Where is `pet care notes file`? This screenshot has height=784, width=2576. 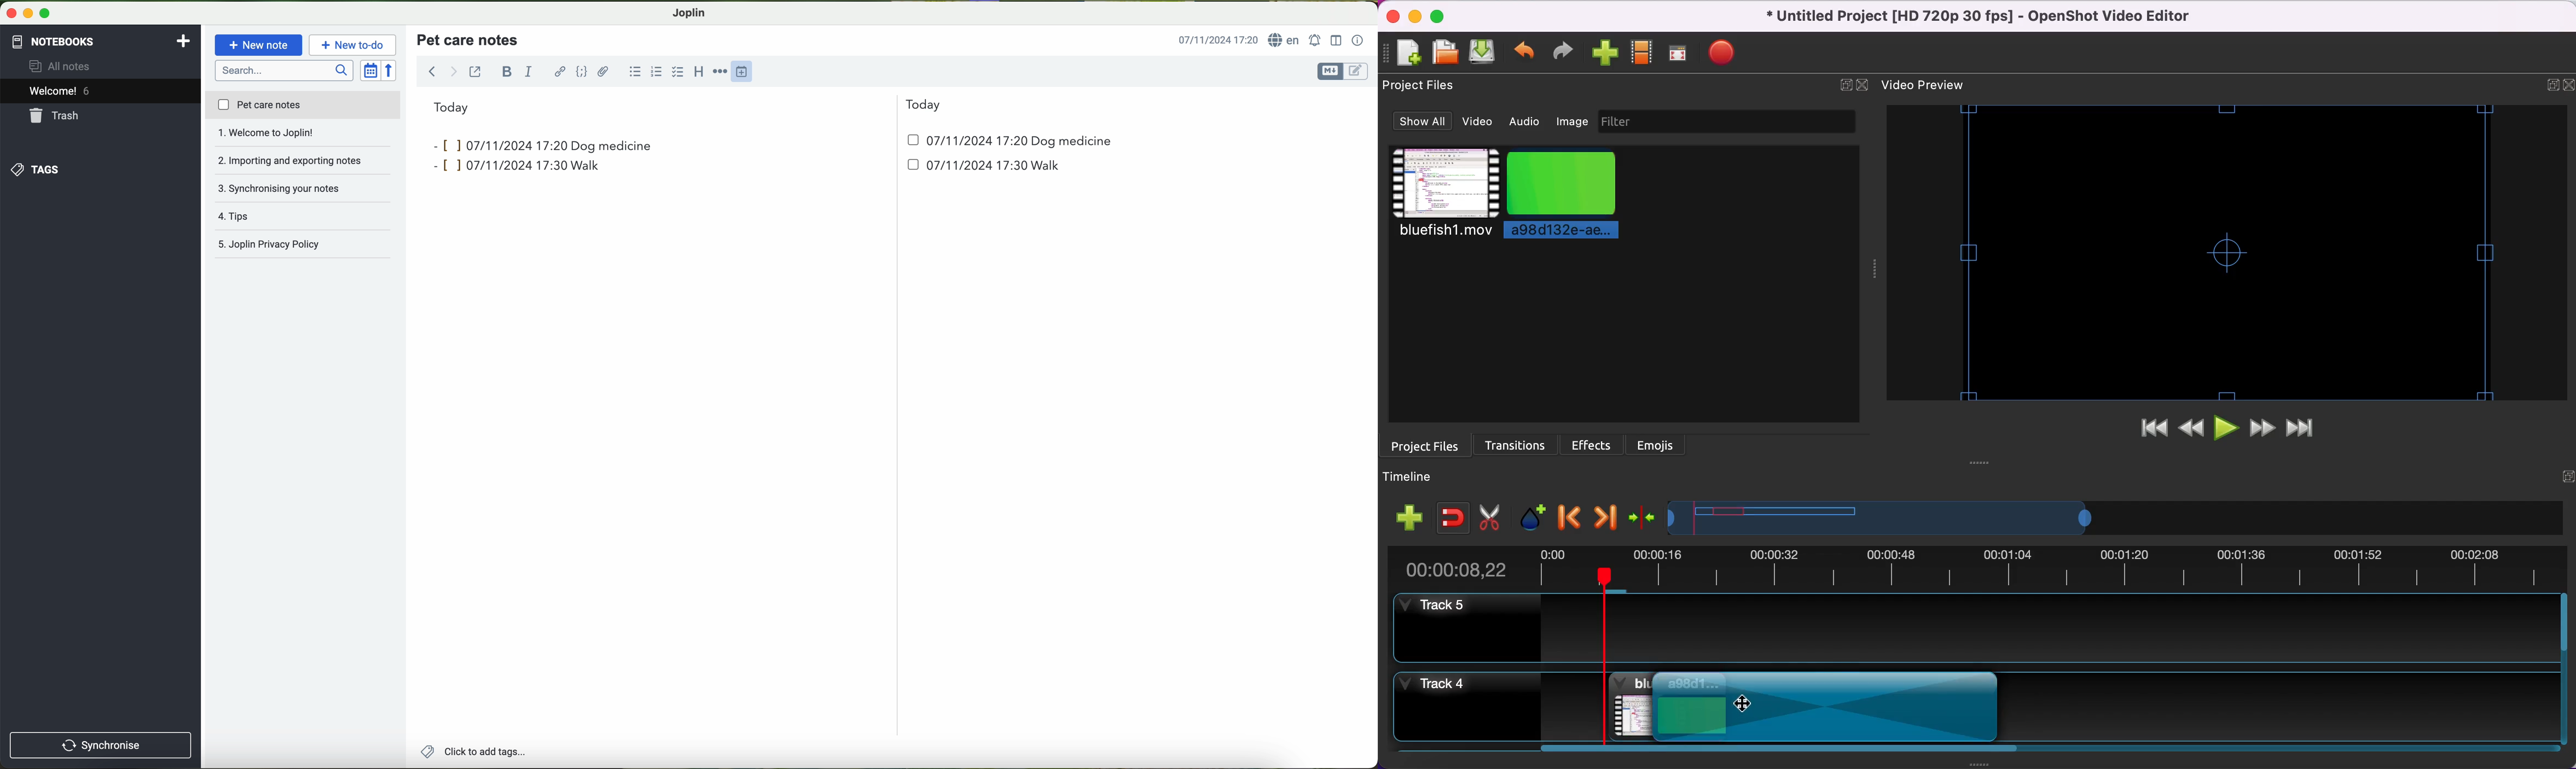
pet care notes file is located at coordinates (302, 106).